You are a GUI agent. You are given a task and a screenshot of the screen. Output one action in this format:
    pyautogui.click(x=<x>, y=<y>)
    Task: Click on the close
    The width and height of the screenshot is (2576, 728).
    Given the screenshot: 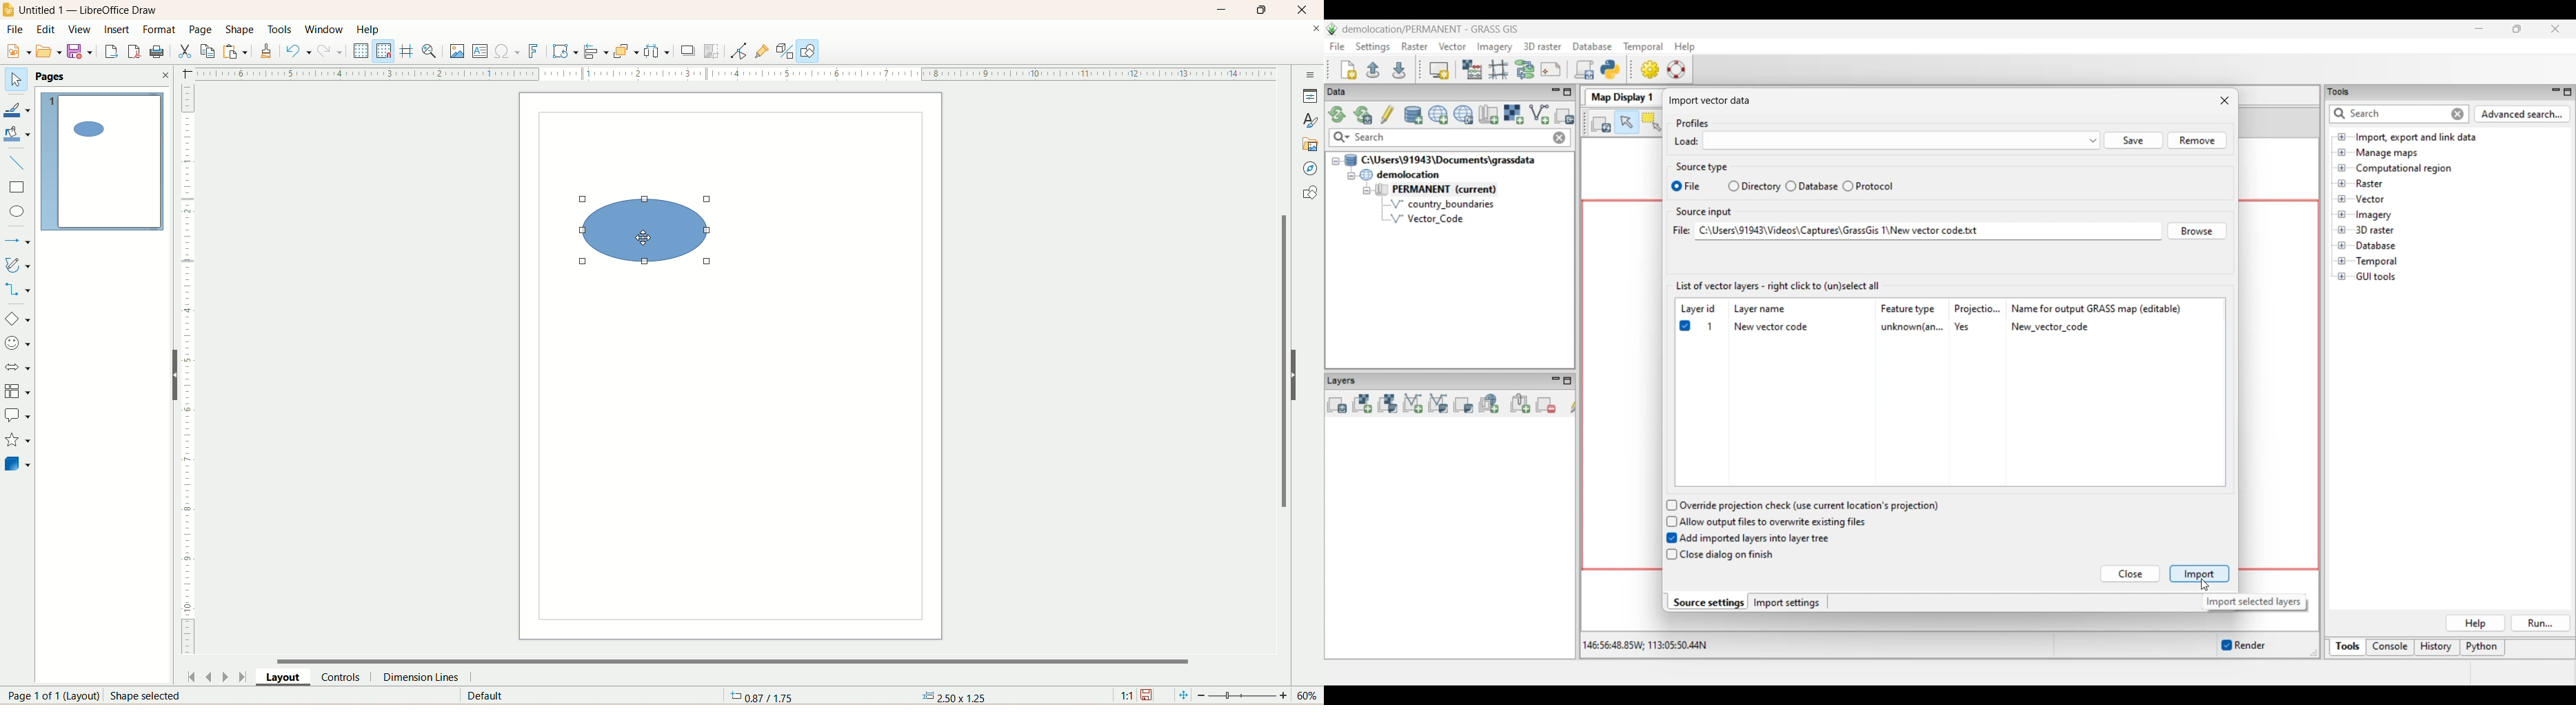 What is the action you would take?
    pyautogui.click(x=165, y=77)
    